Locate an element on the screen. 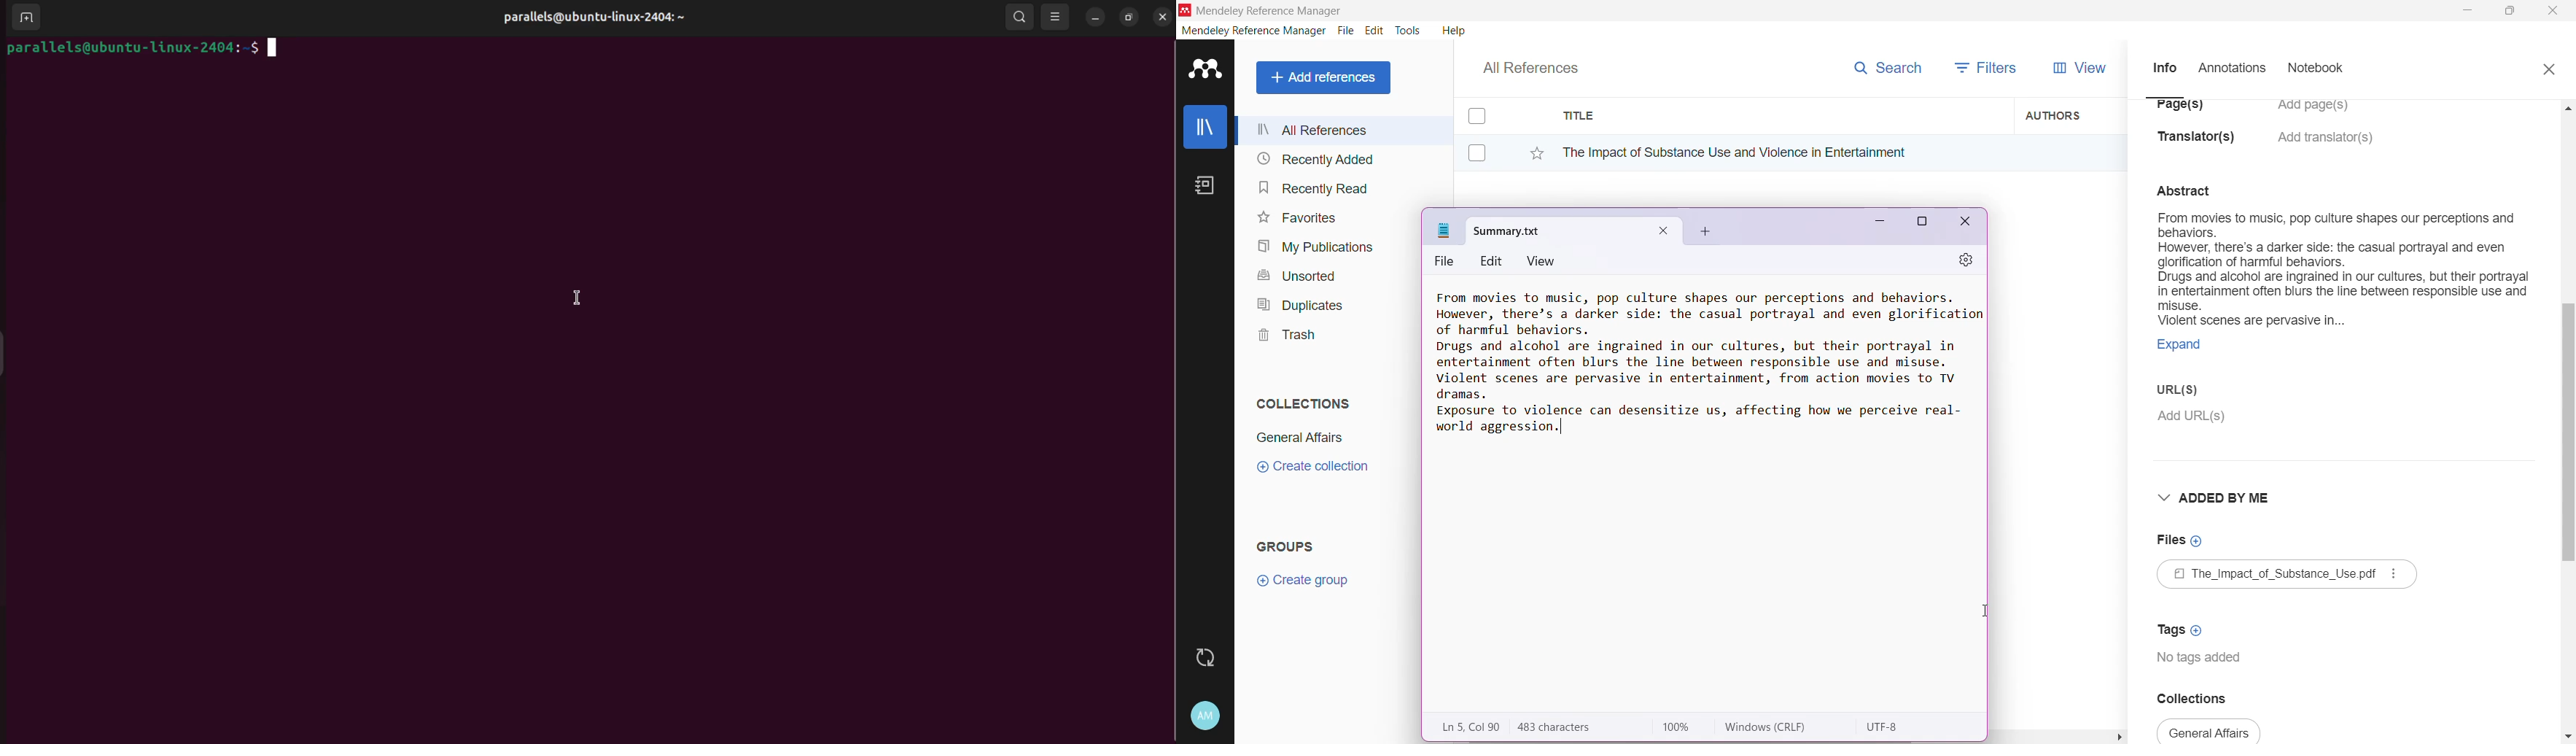  Trash is located at coordinates (1283, 337).